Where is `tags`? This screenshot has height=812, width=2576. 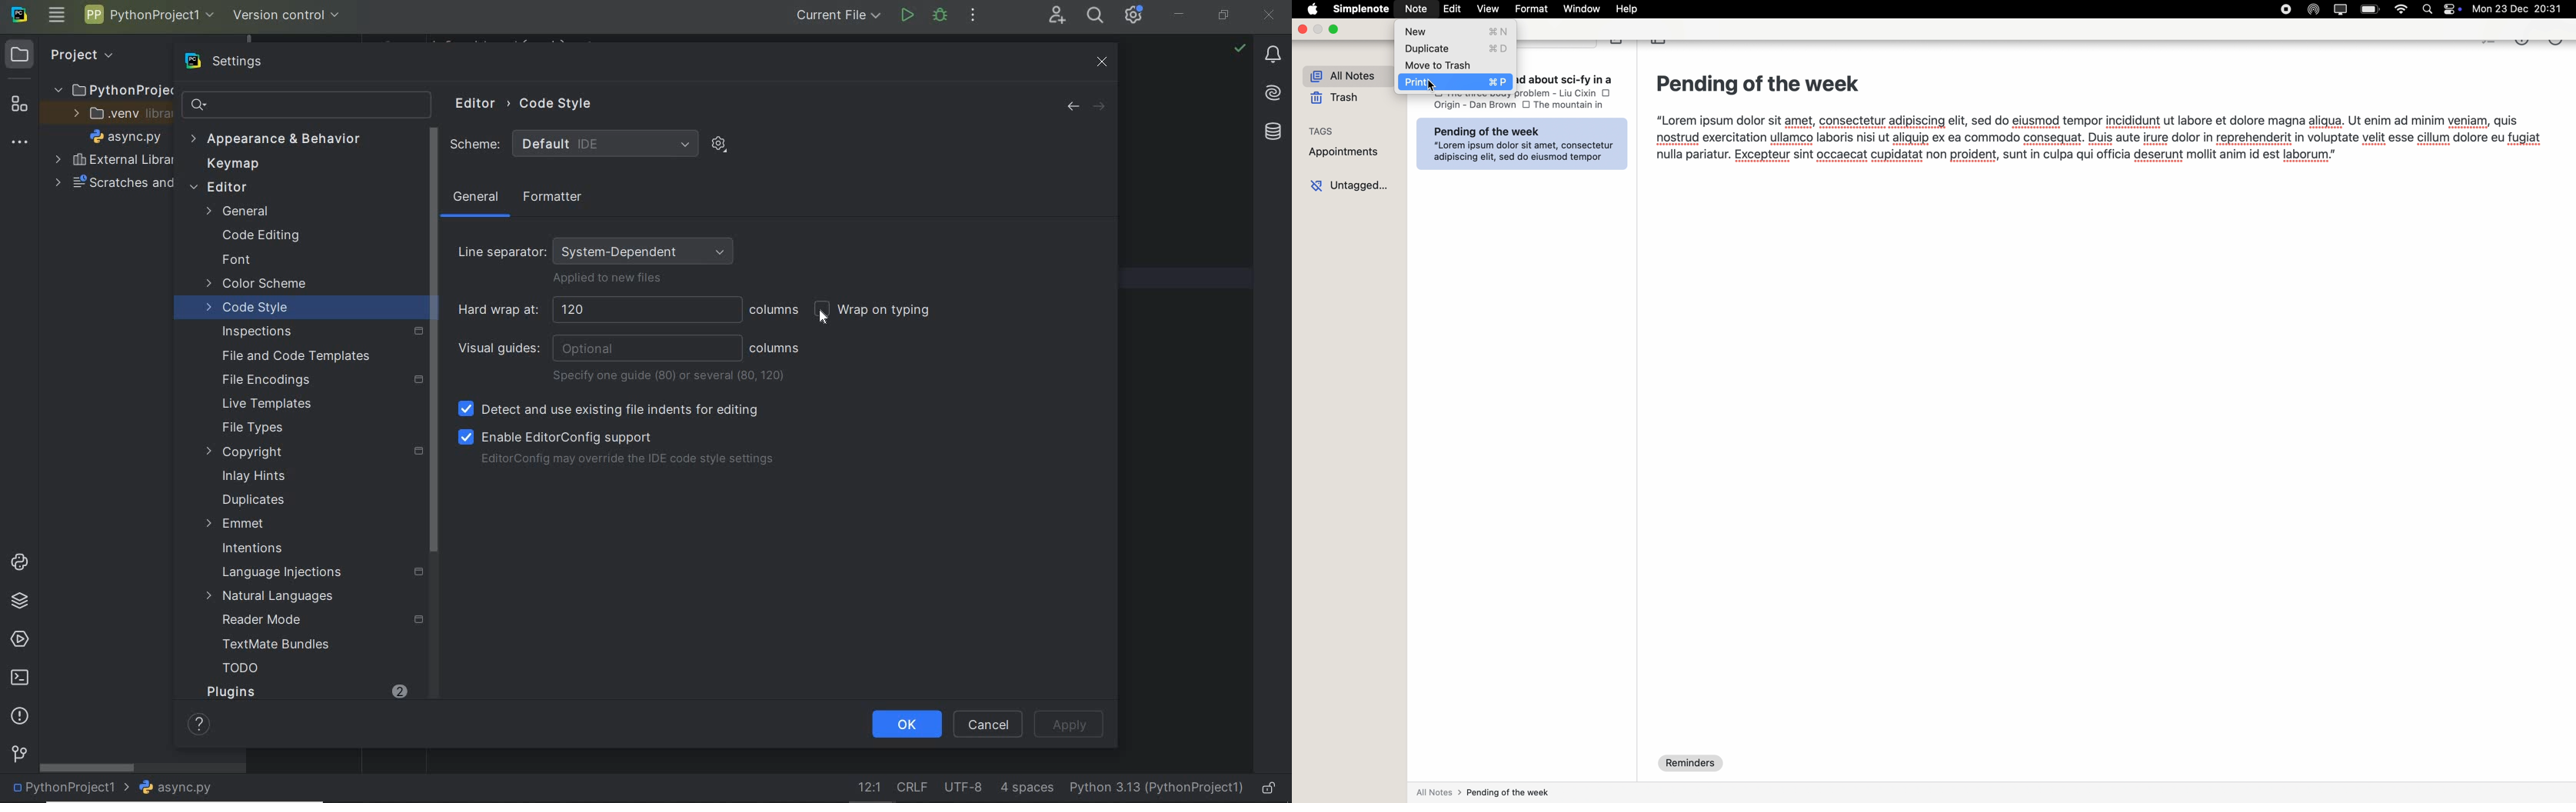
tags is located at coordinates (1325, 133).